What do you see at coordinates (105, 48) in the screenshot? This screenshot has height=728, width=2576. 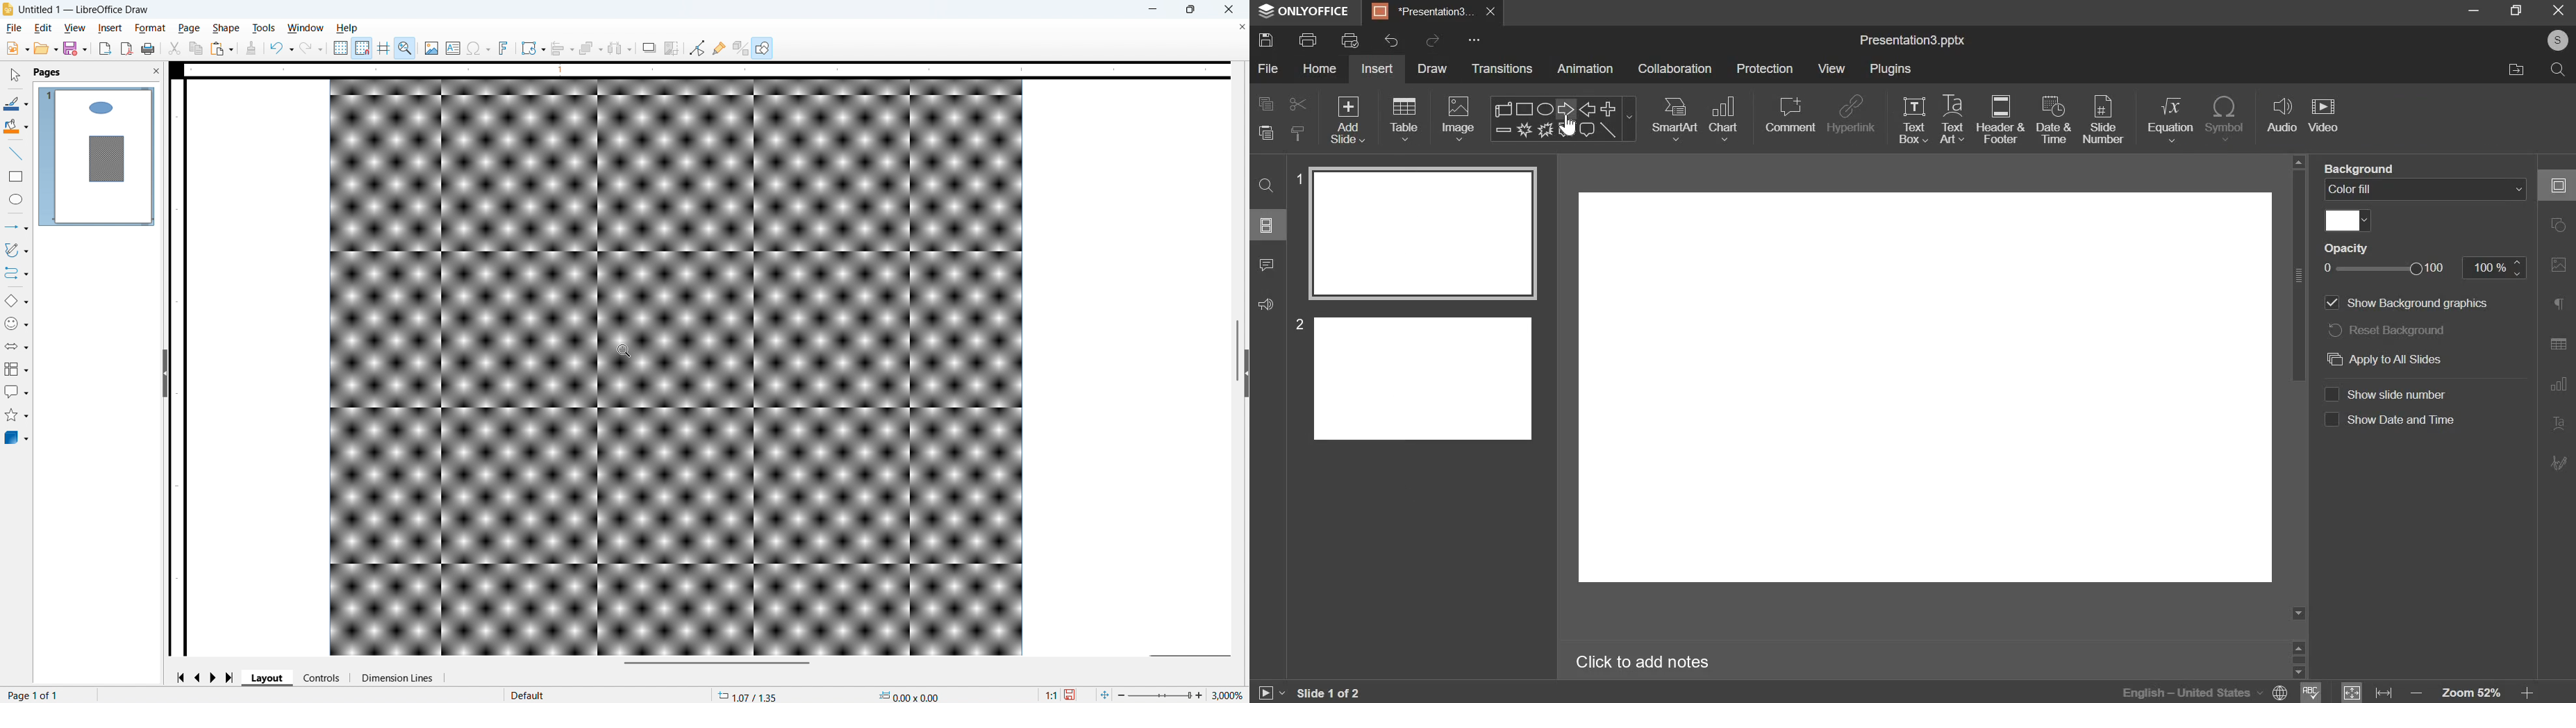 I see `Export ` at bounding box center [105, 48].